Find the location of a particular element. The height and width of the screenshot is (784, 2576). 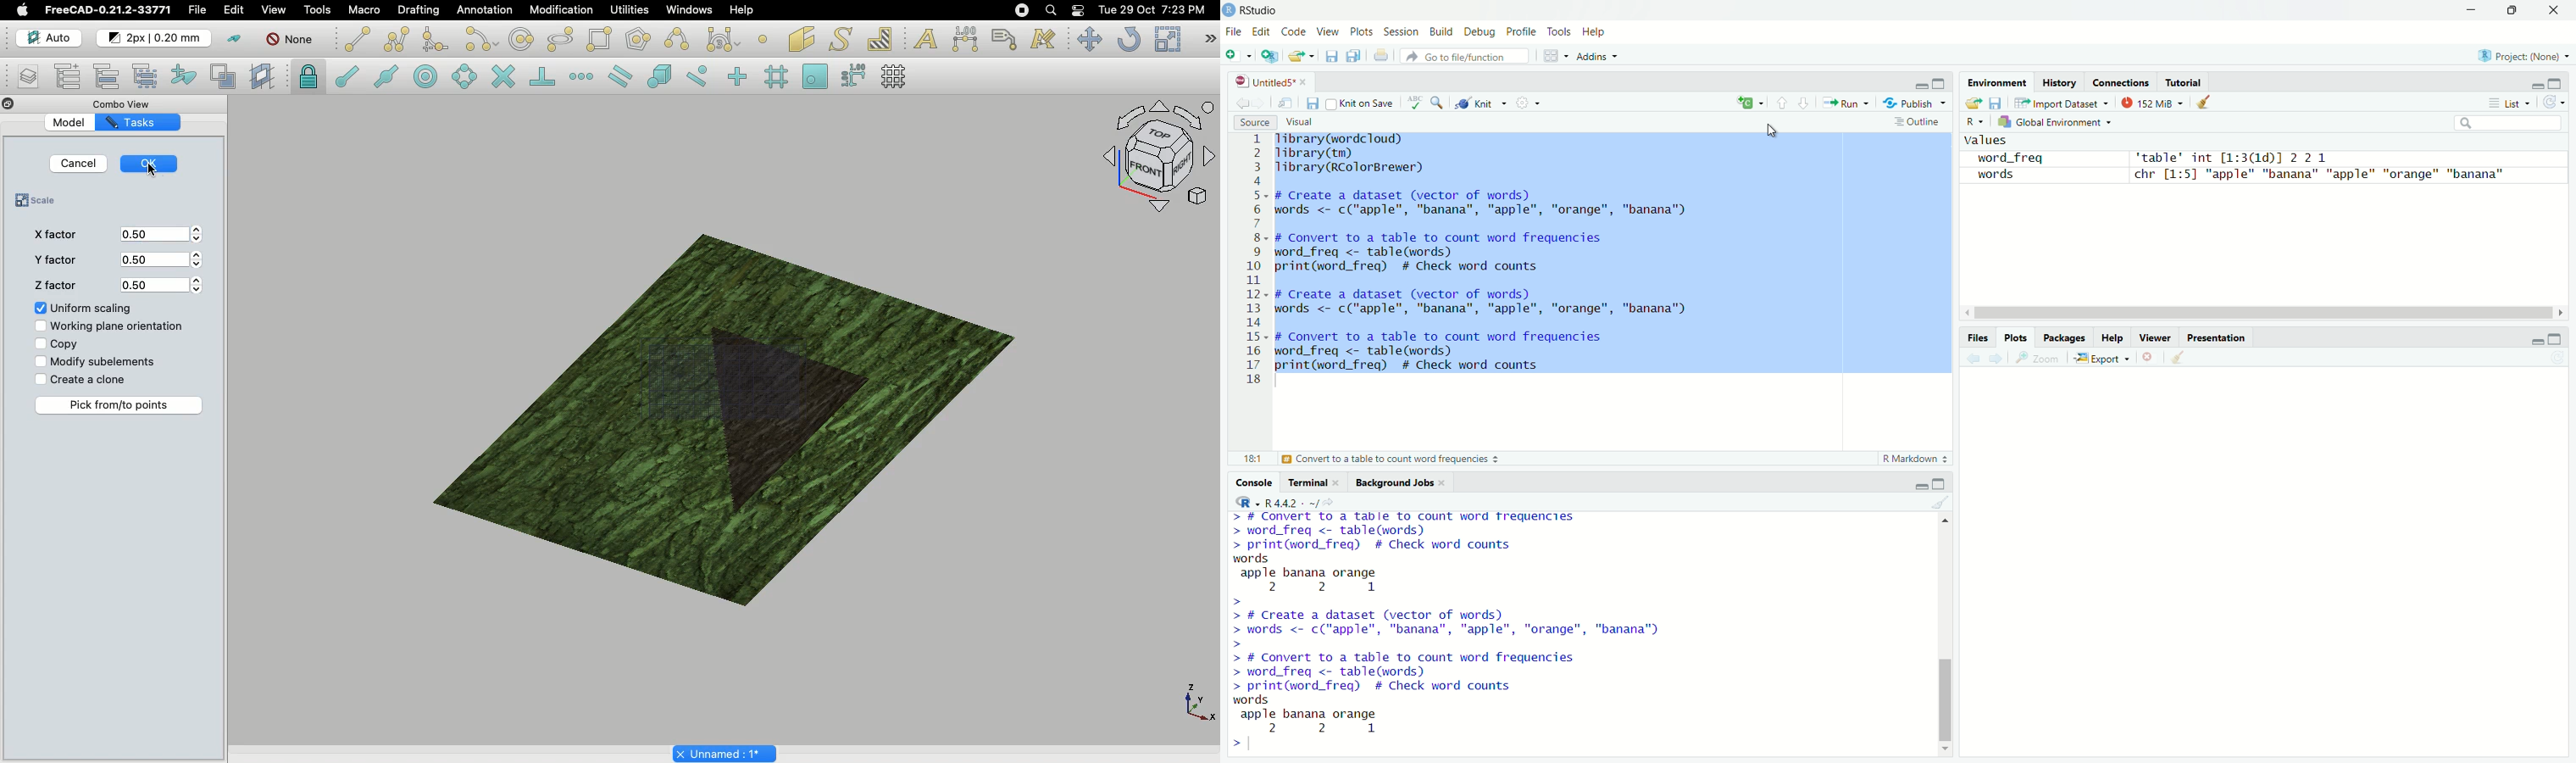

Terminal is located at coordinates (1317, 483).